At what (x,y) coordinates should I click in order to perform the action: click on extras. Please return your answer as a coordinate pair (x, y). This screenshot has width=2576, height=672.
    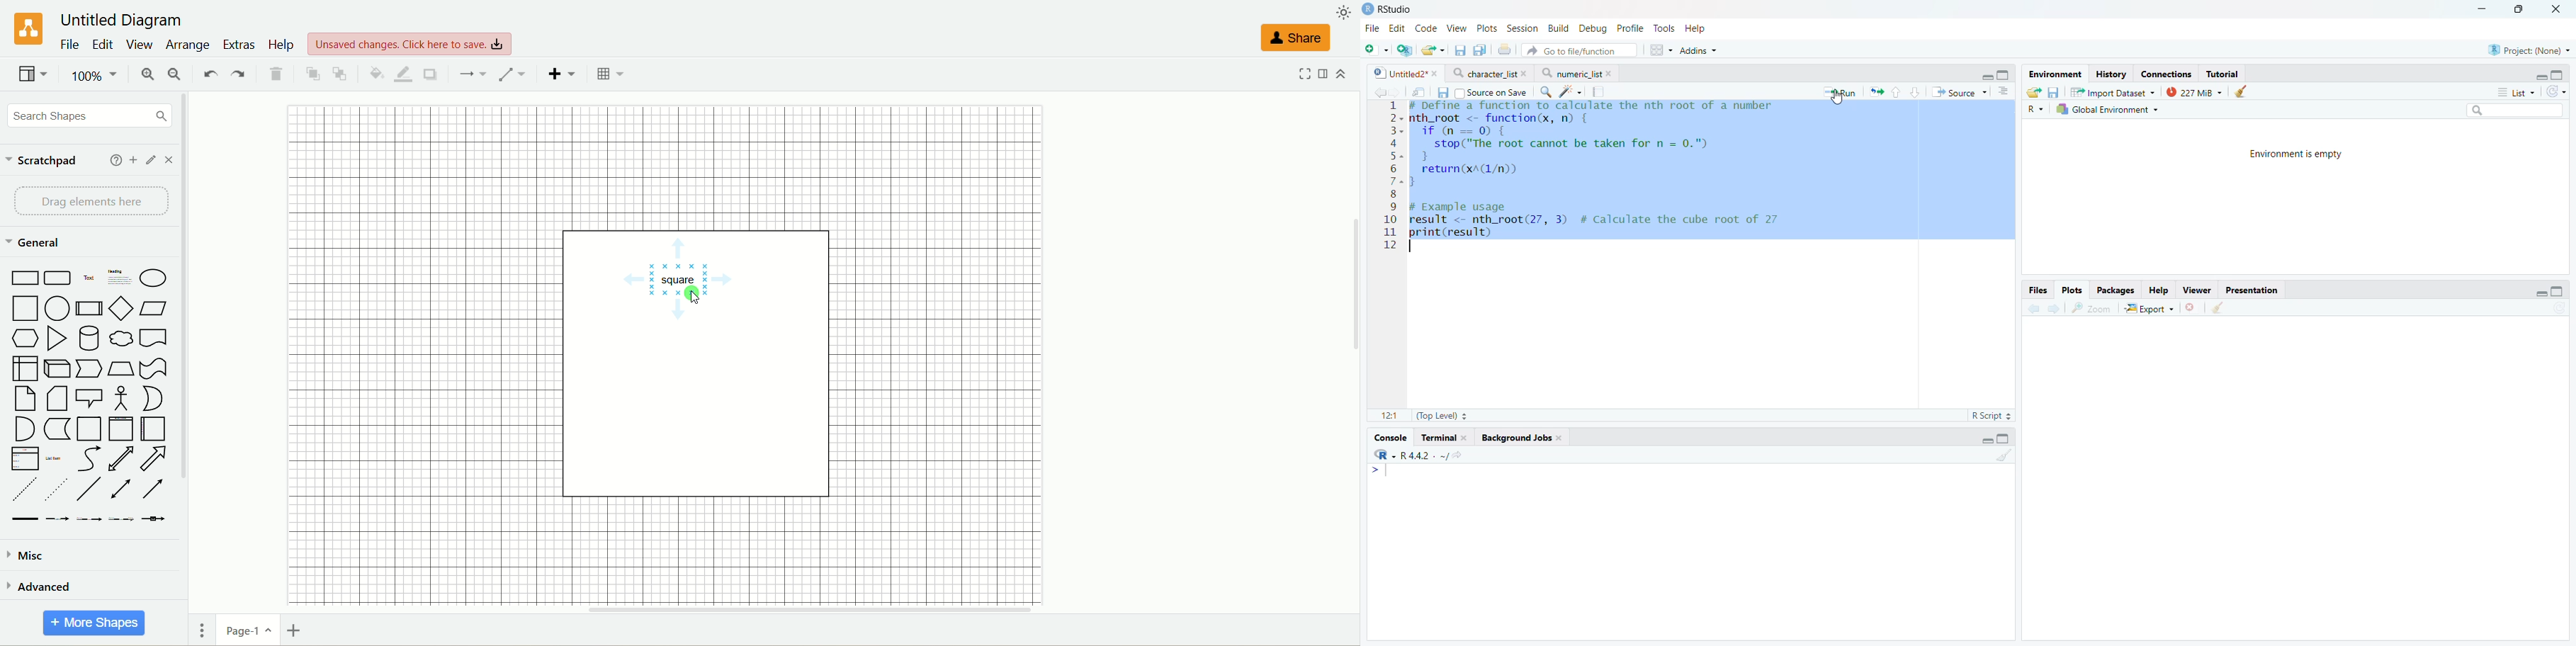
    Looking at the image, I should click on (239, 45).